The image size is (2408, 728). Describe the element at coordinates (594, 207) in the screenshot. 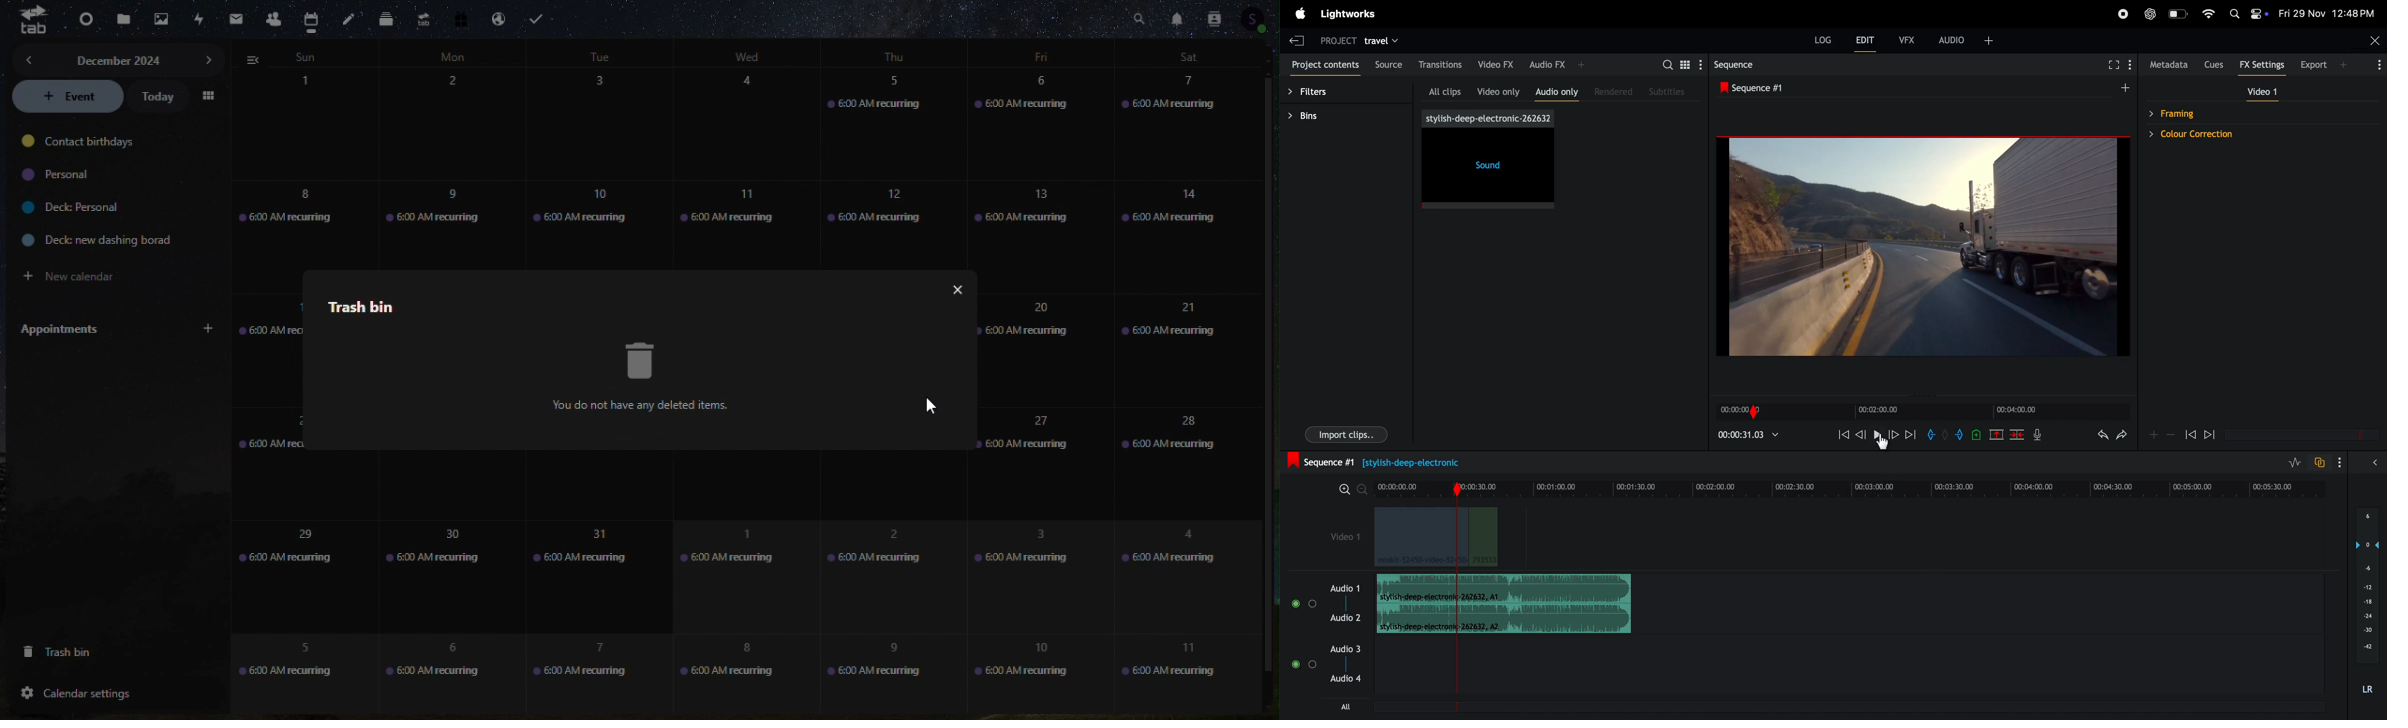

I see `10` at that location.